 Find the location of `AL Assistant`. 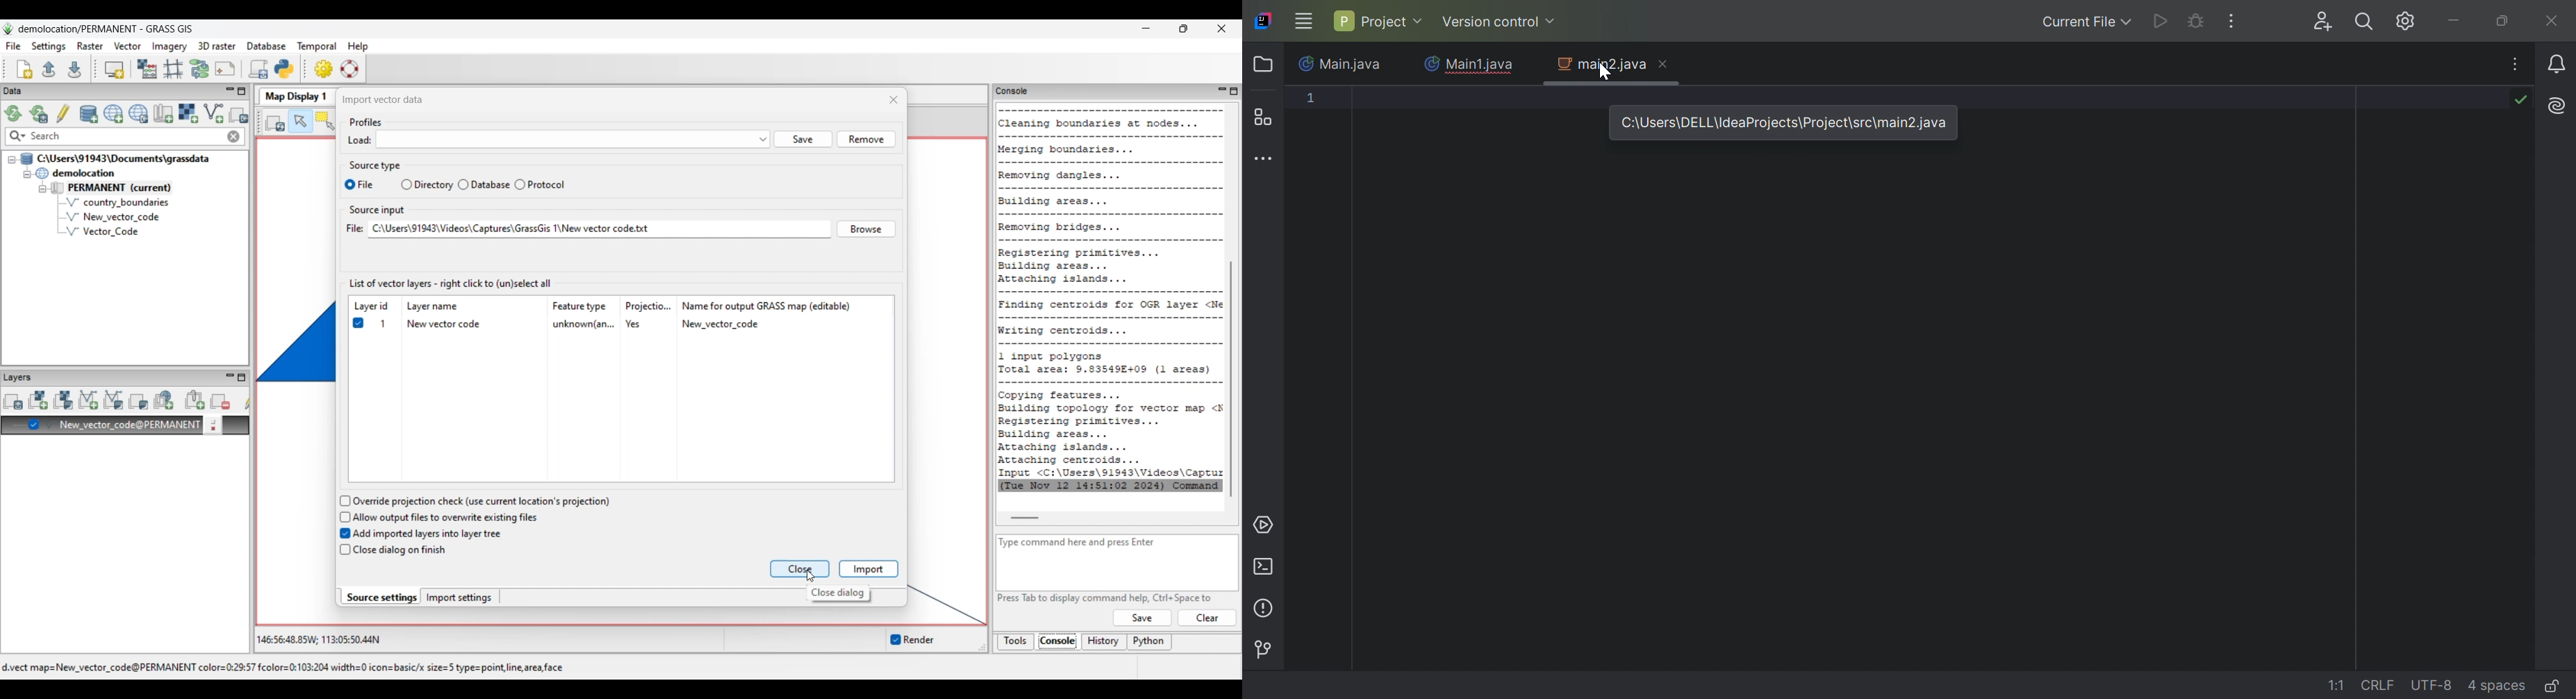

AL Assistant is located at coordinates (2559, 106).